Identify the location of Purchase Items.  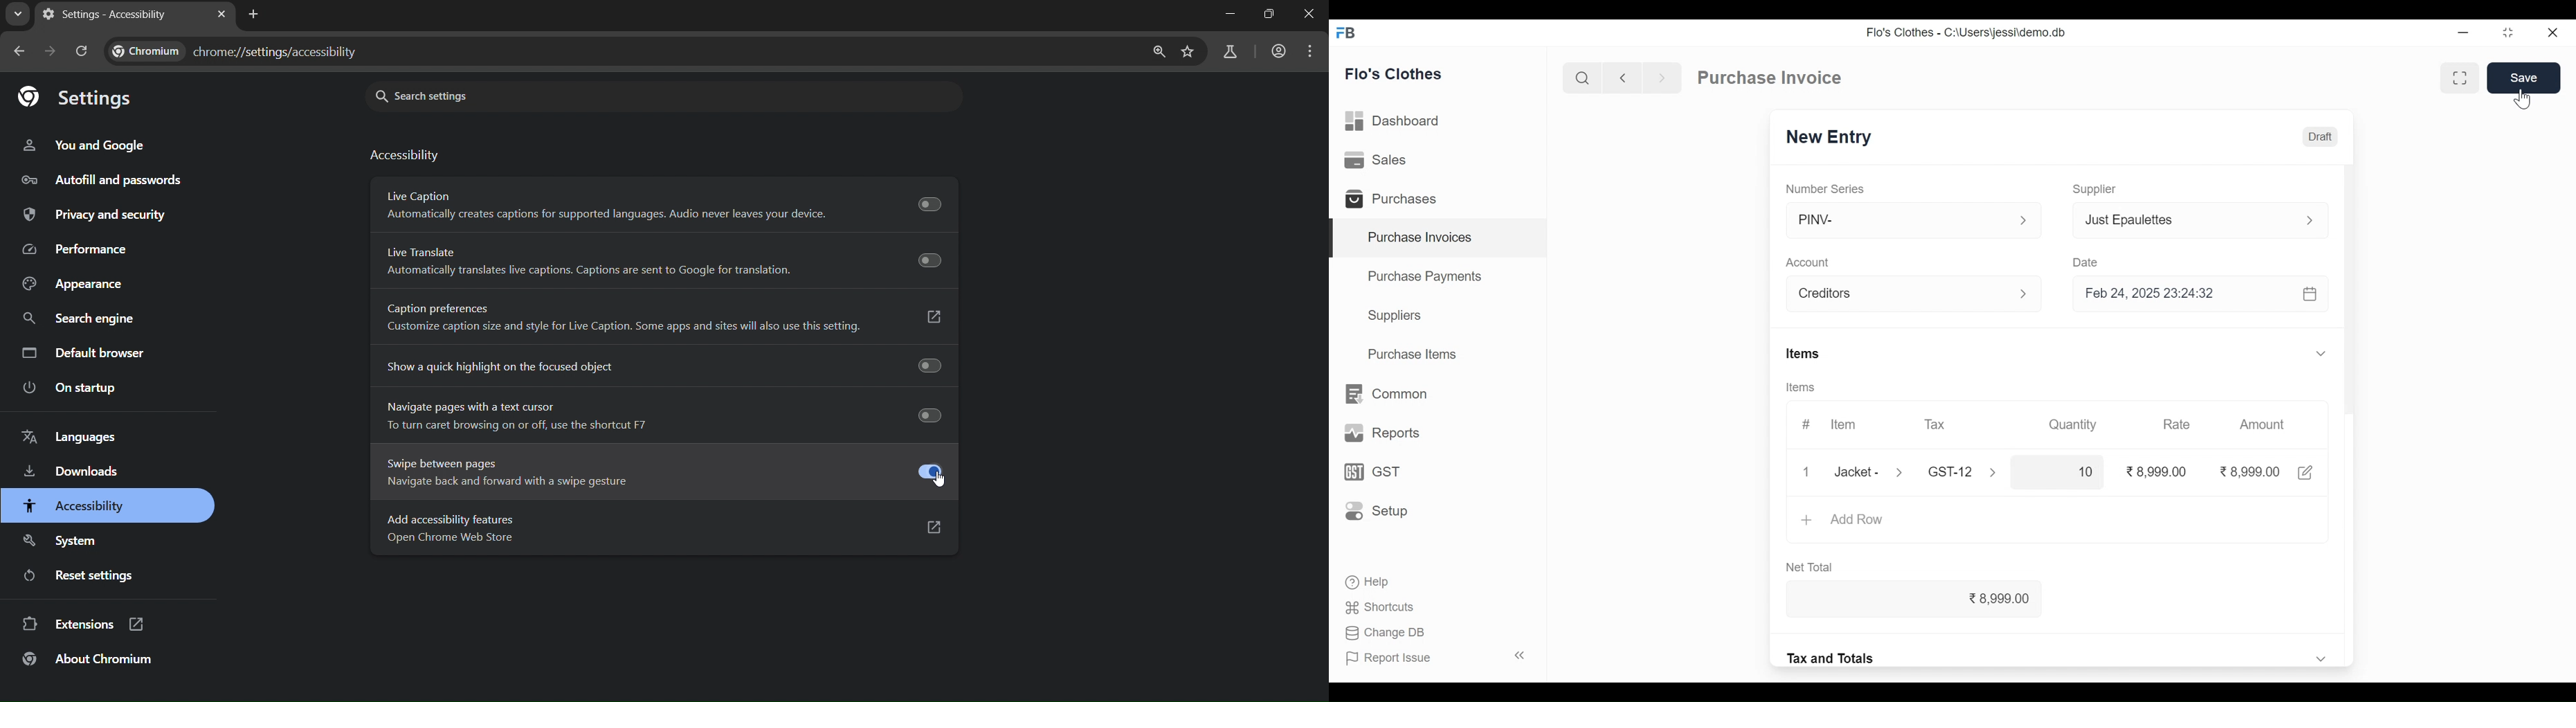
(1415, 354).